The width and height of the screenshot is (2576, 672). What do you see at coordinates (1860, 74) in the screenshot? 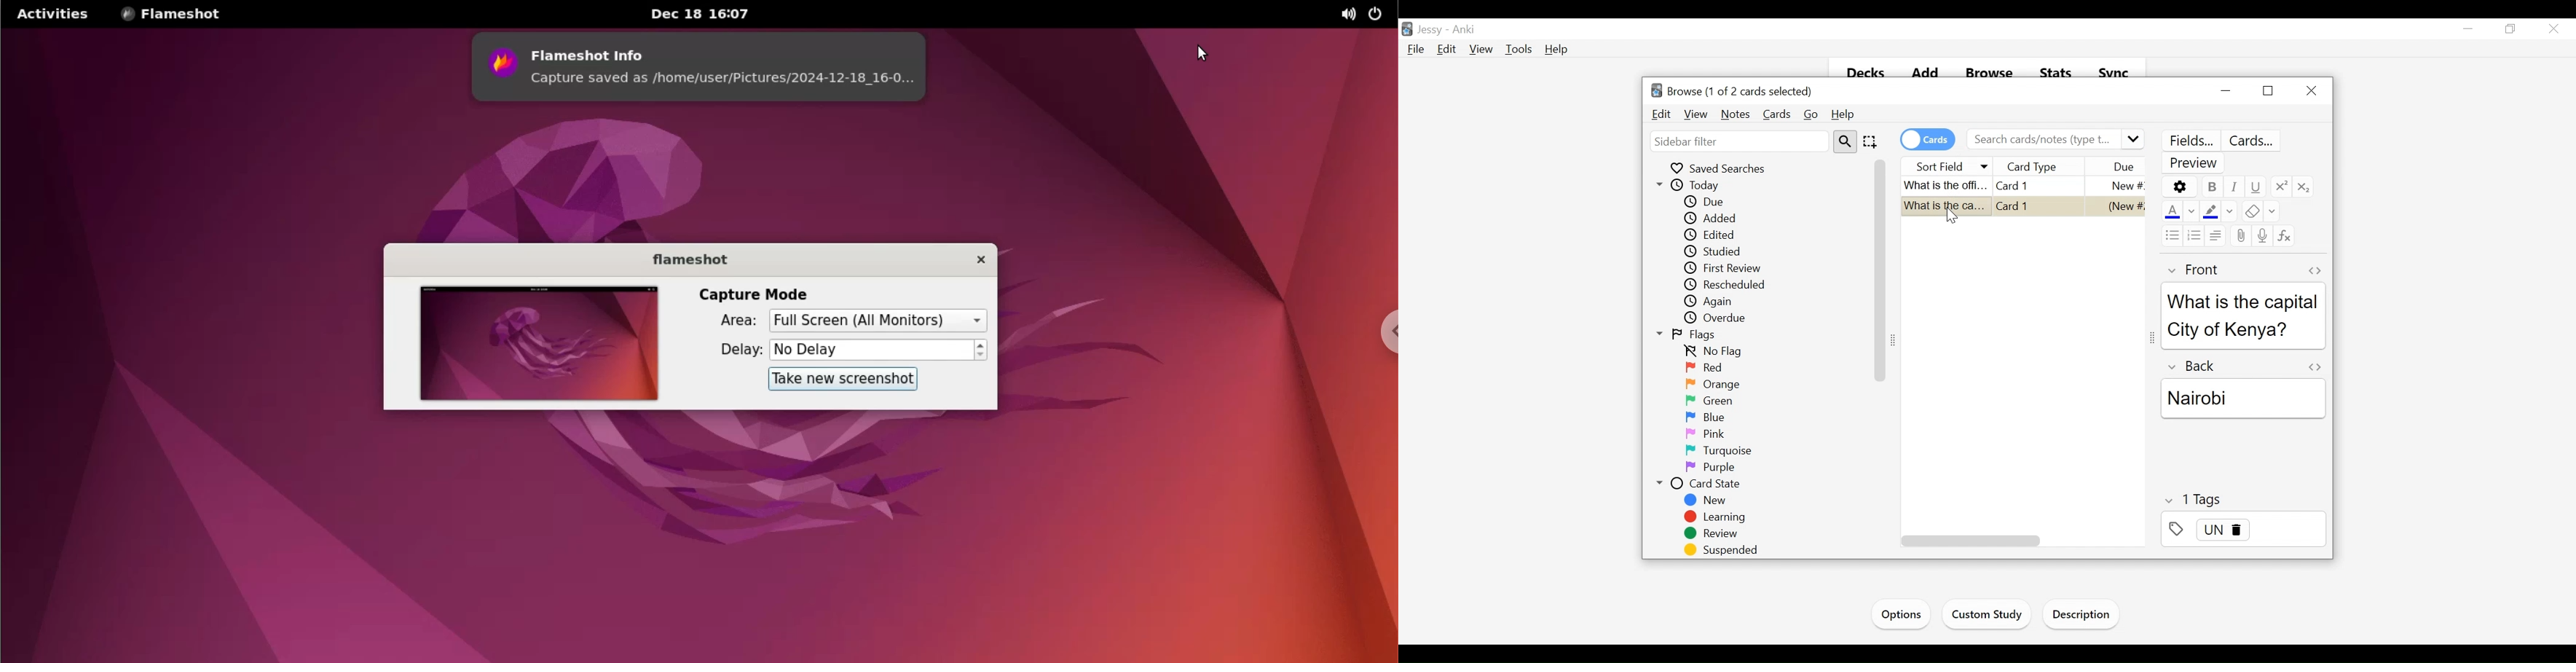
I see `Decks` at bounding box center [1860, 74].